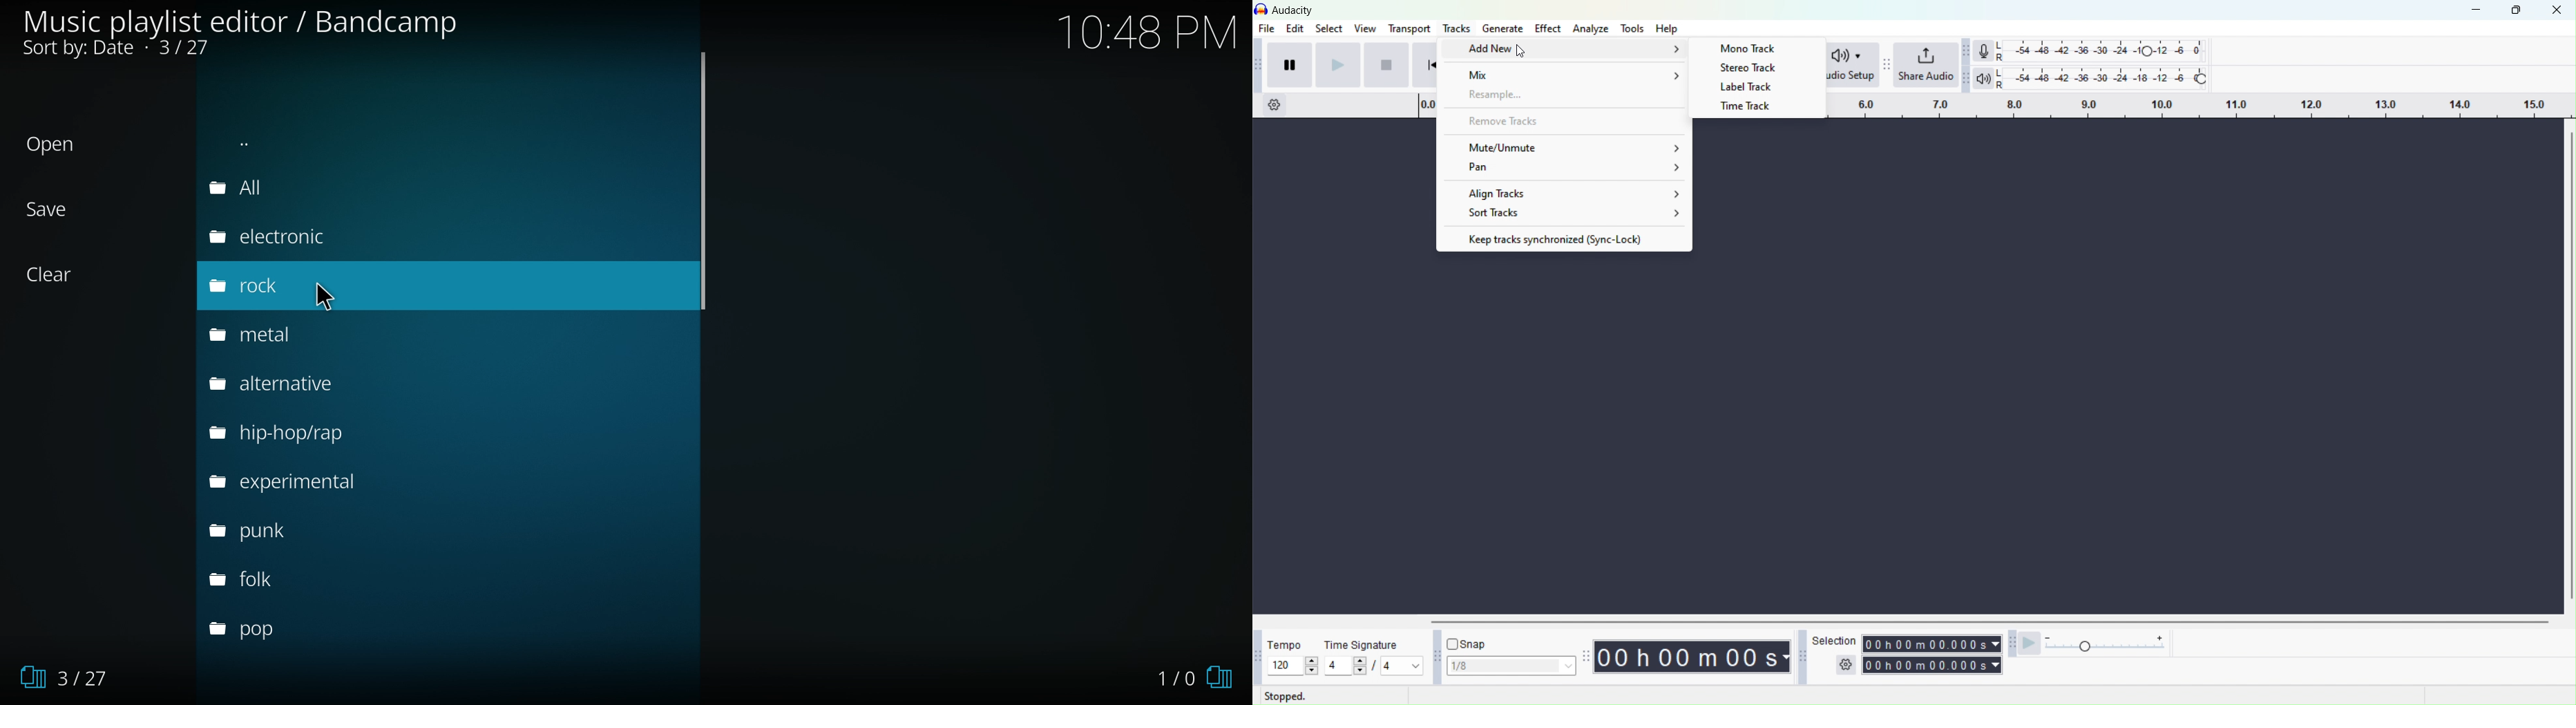  What do you see at coordinates (1565, 169) in the screenshot?
I see `Pan` at bounding box center [1565, 169].